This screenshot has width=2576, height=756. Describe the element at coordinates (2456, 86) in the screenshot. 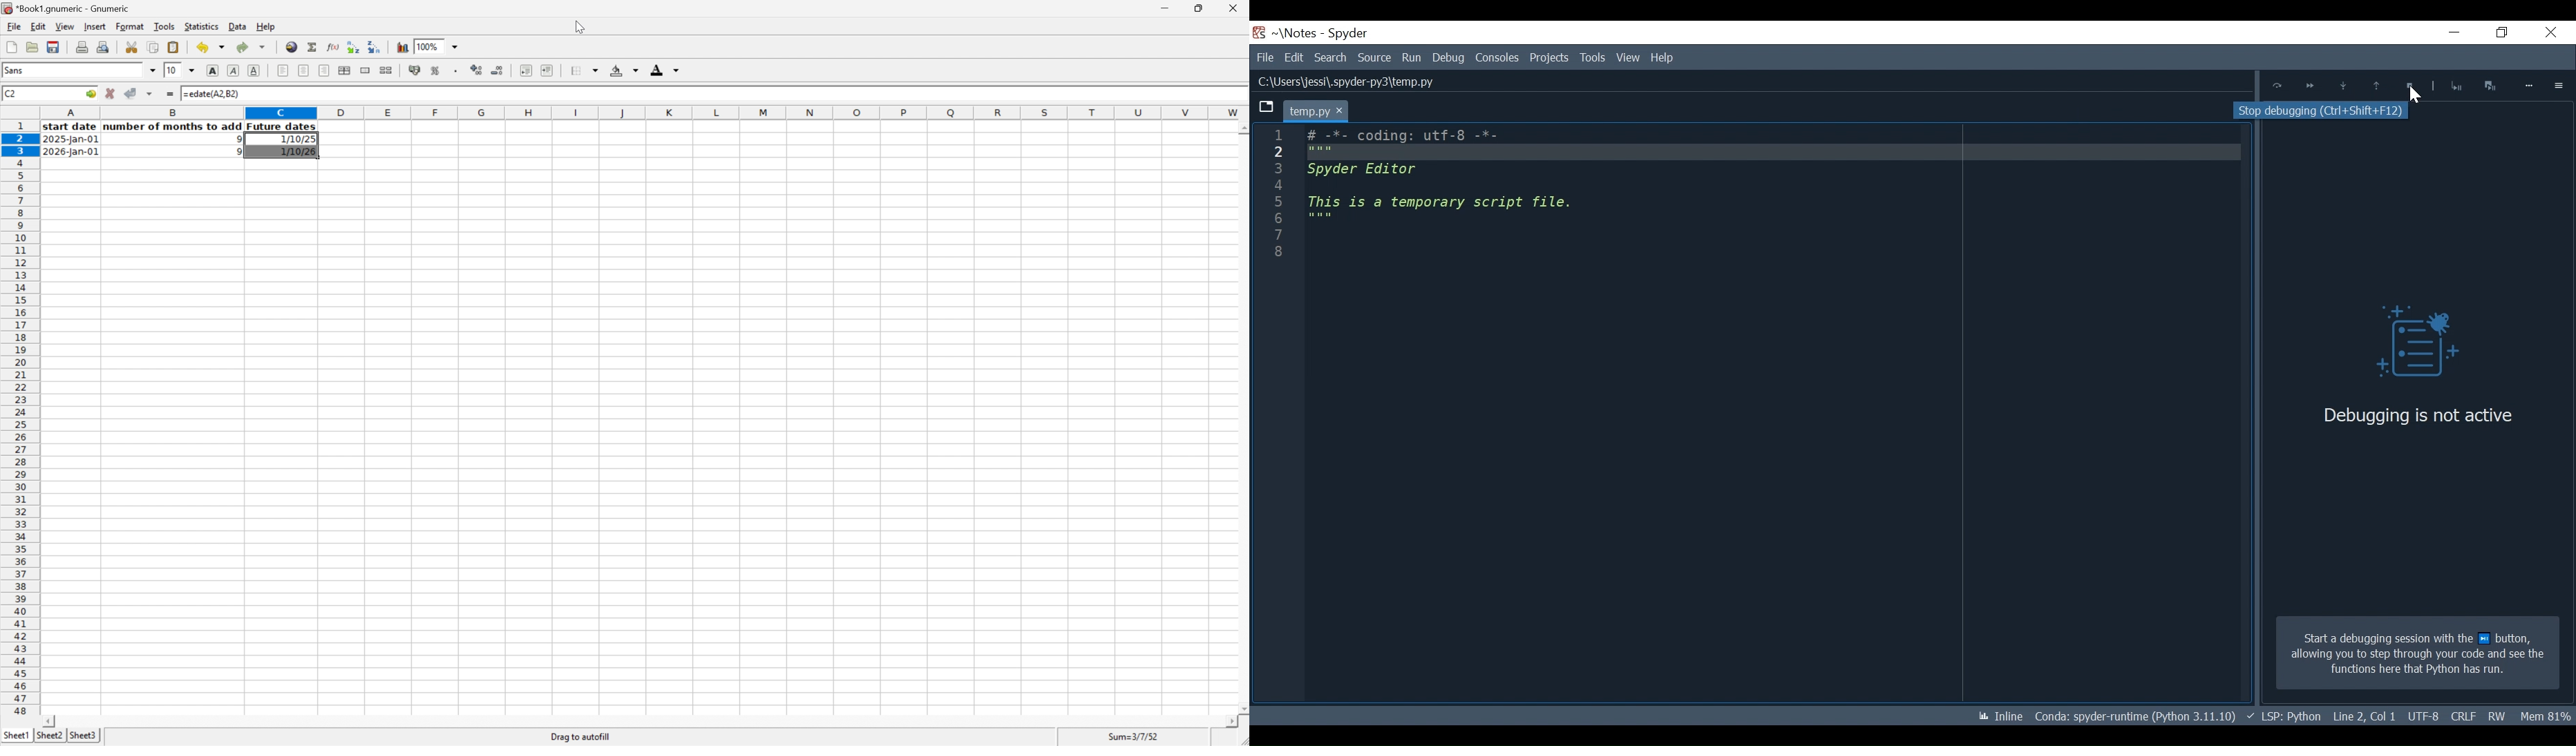

I see `Stop Debugging` at that location.